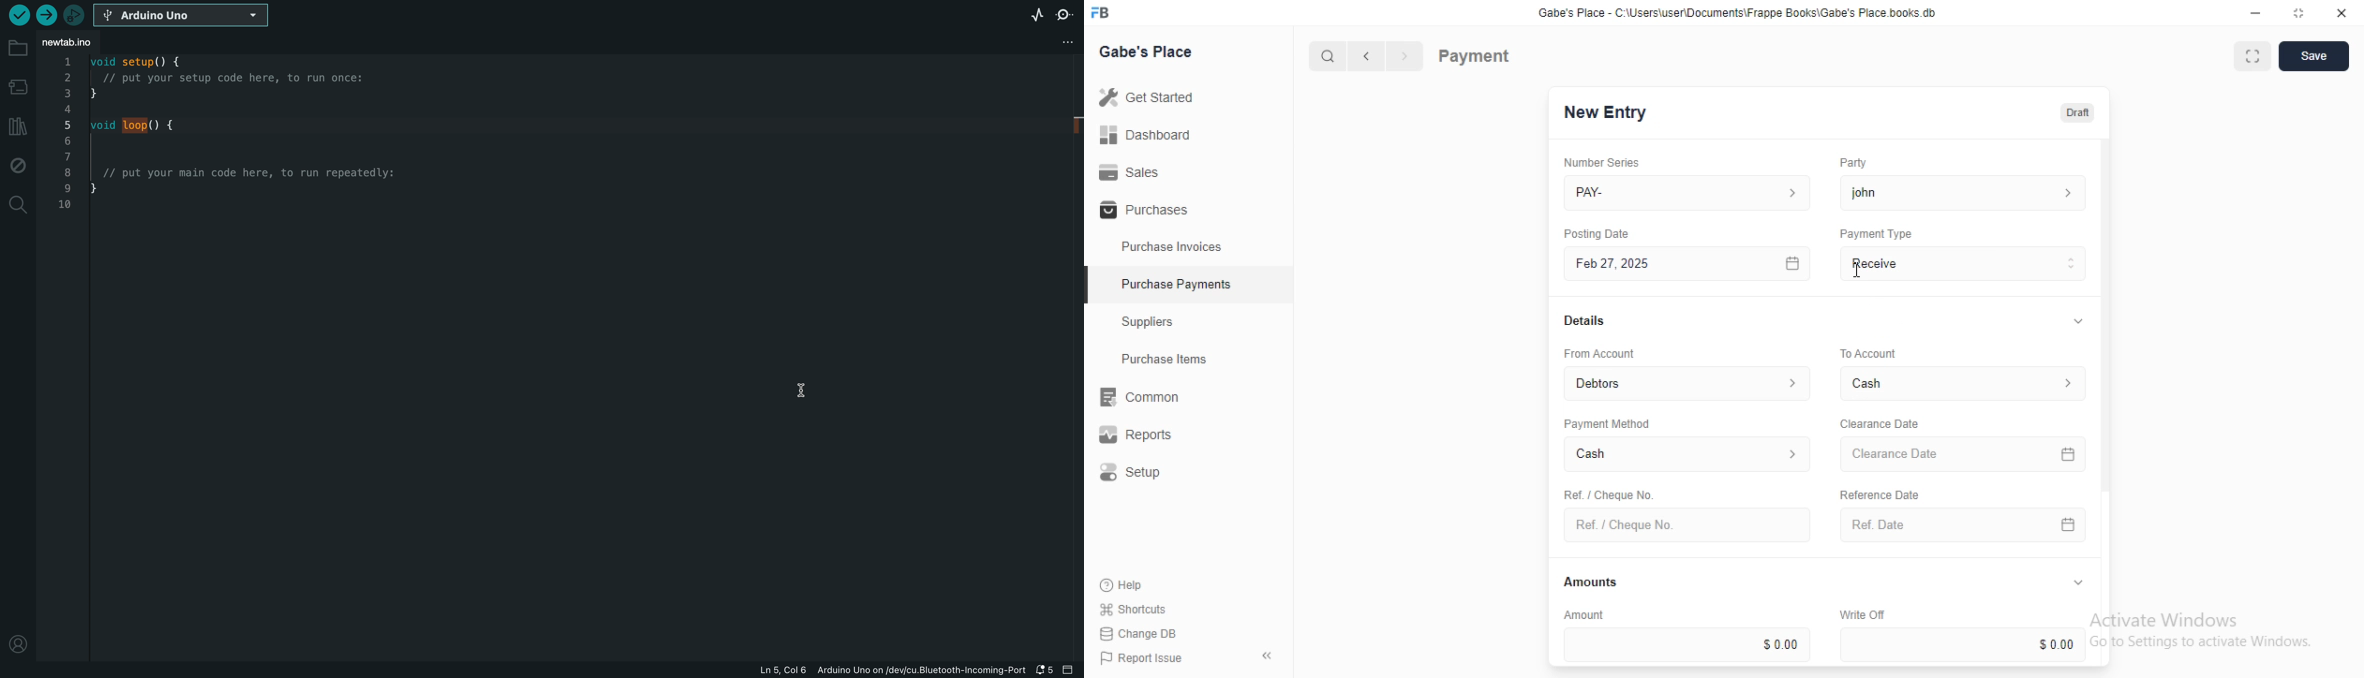  I want to click on Ret. / Cheque No., so click(1606, 493).